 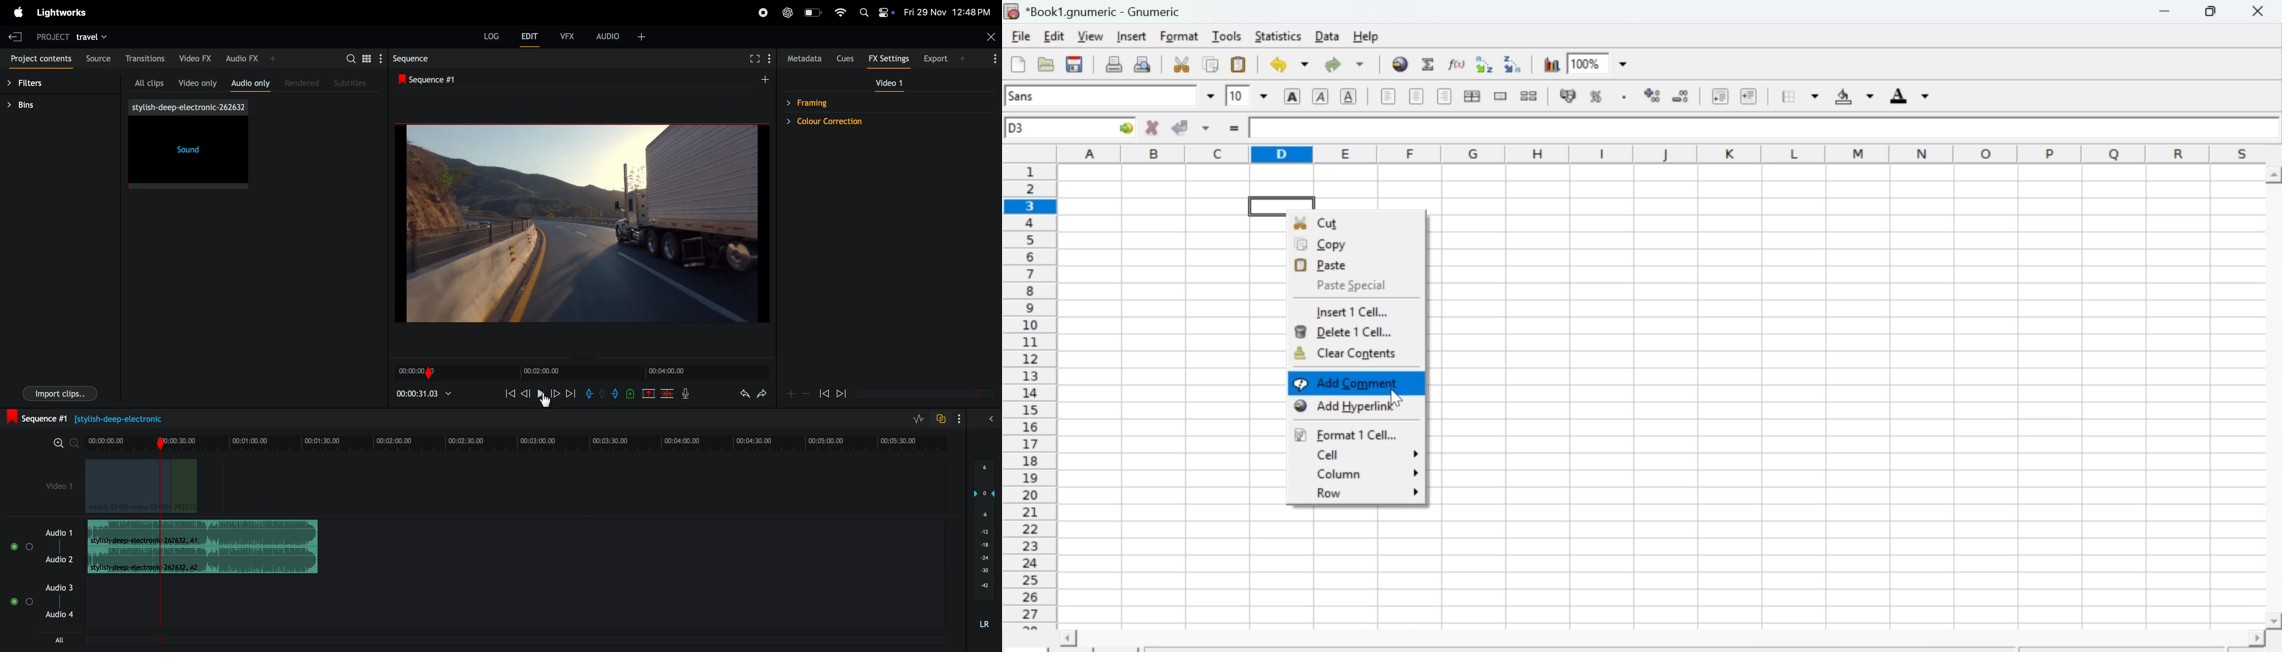 I want to click on Decrease number of decimals, so click(x=1680, y=96).